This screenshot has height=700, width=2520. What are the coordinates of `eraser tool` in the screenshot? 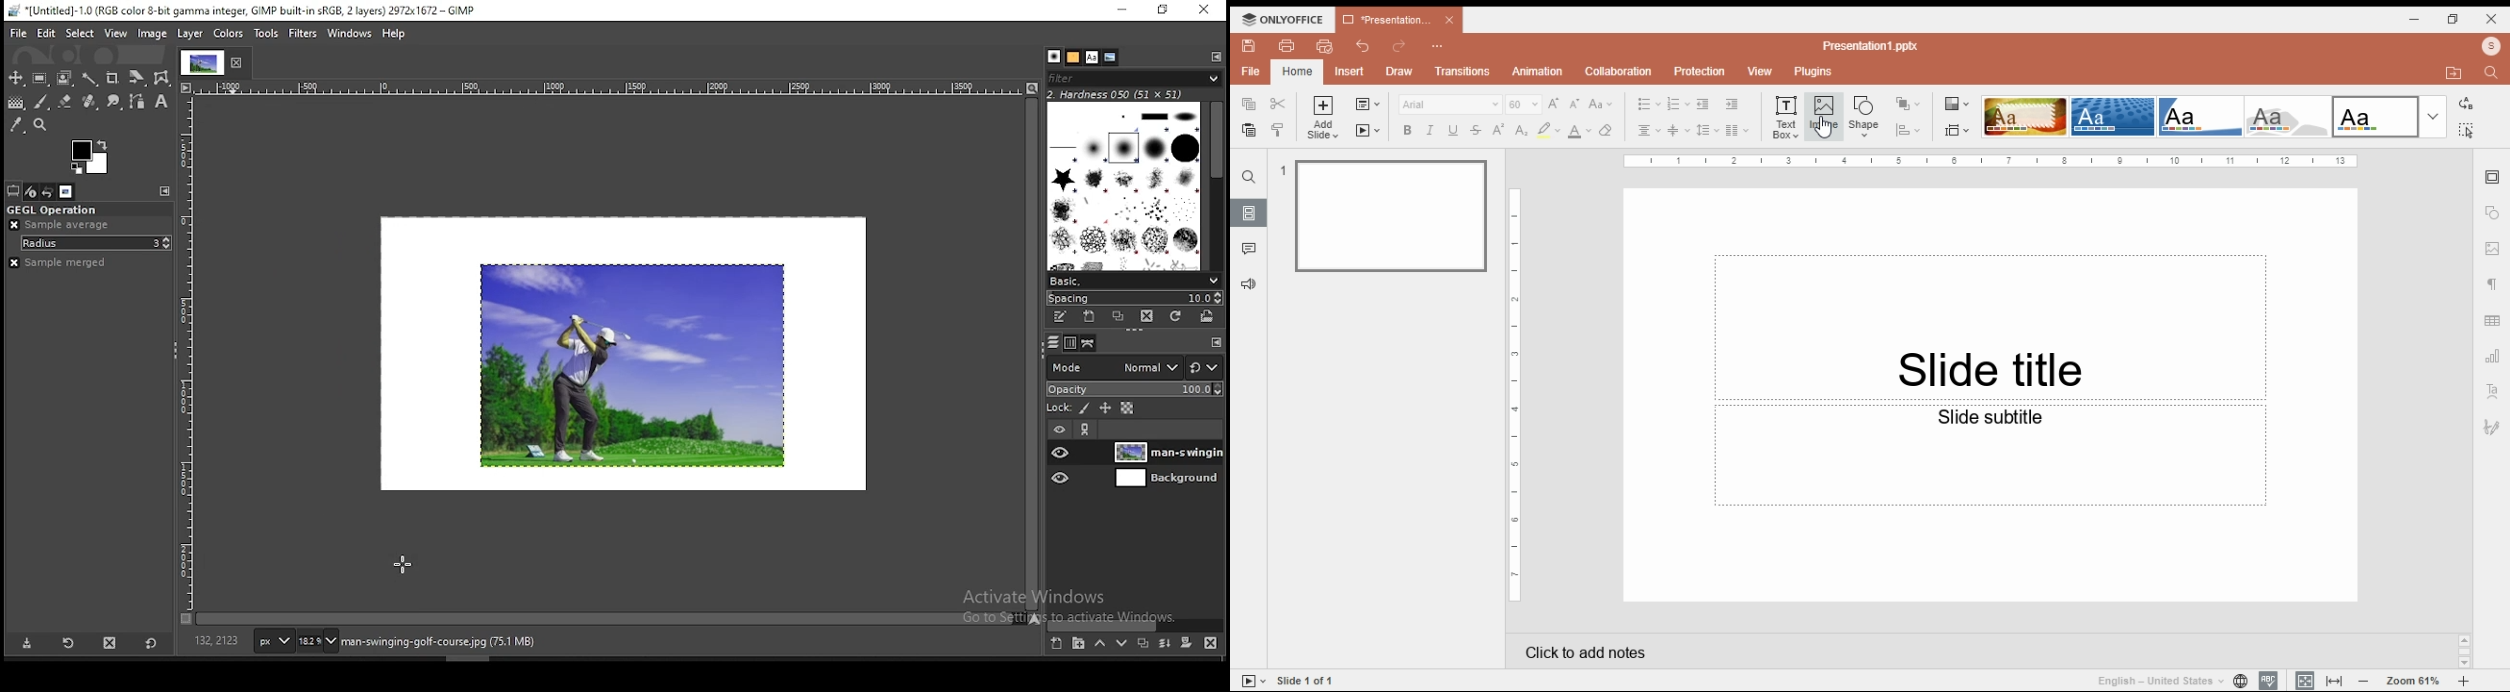 It's located at (65, 102).